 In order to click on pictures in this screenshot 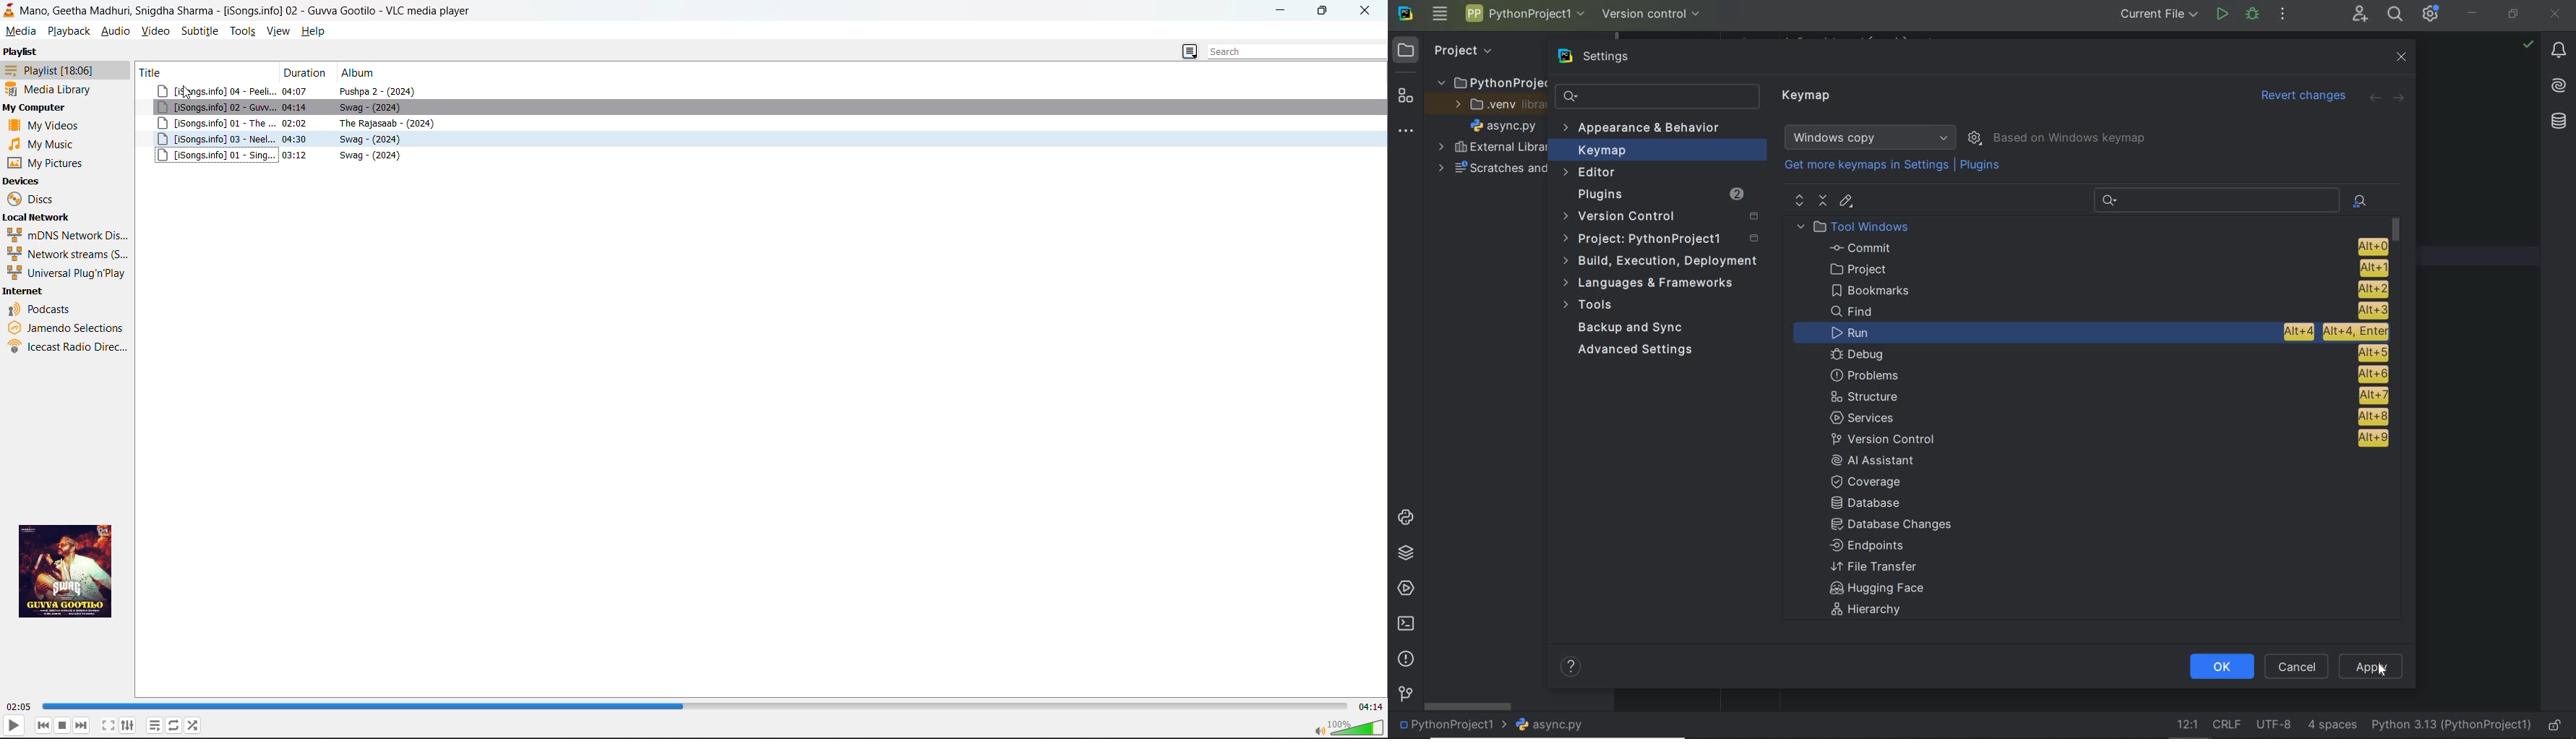, I will do `click(50, 163)`.